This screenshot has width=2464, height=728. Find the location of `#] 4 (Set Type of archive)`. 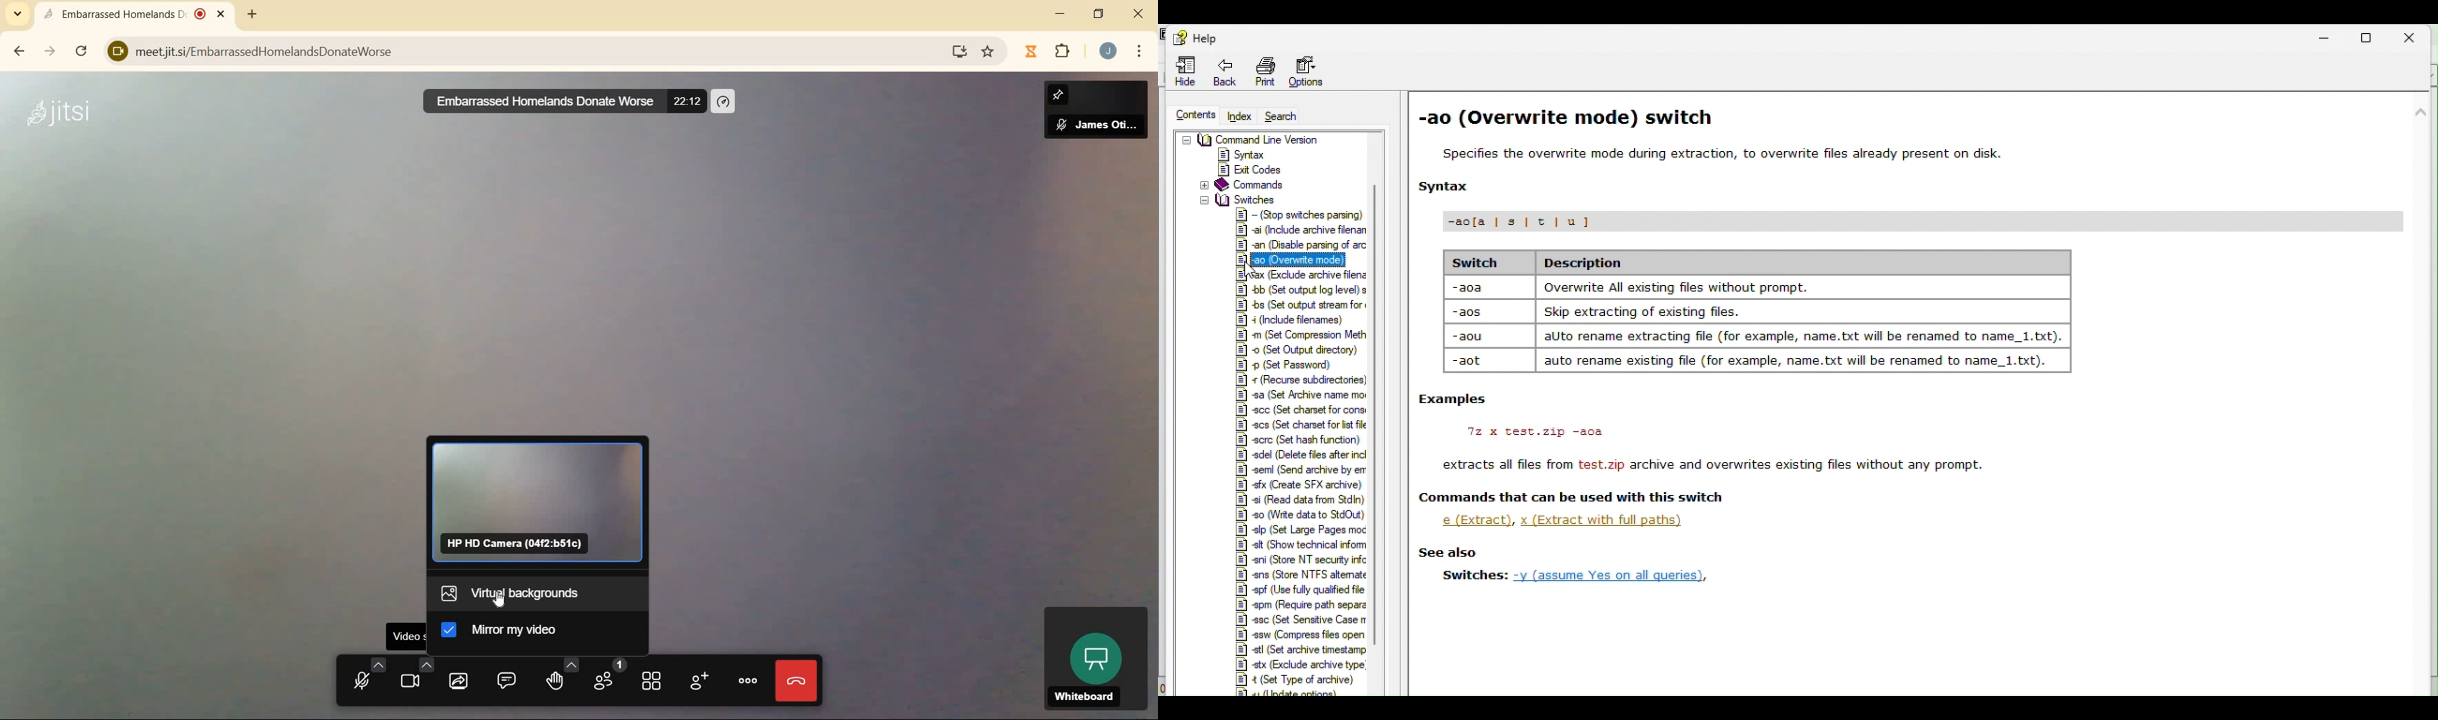

#] 4 (Set Type of archive) is located at coordinates (1296, 680).